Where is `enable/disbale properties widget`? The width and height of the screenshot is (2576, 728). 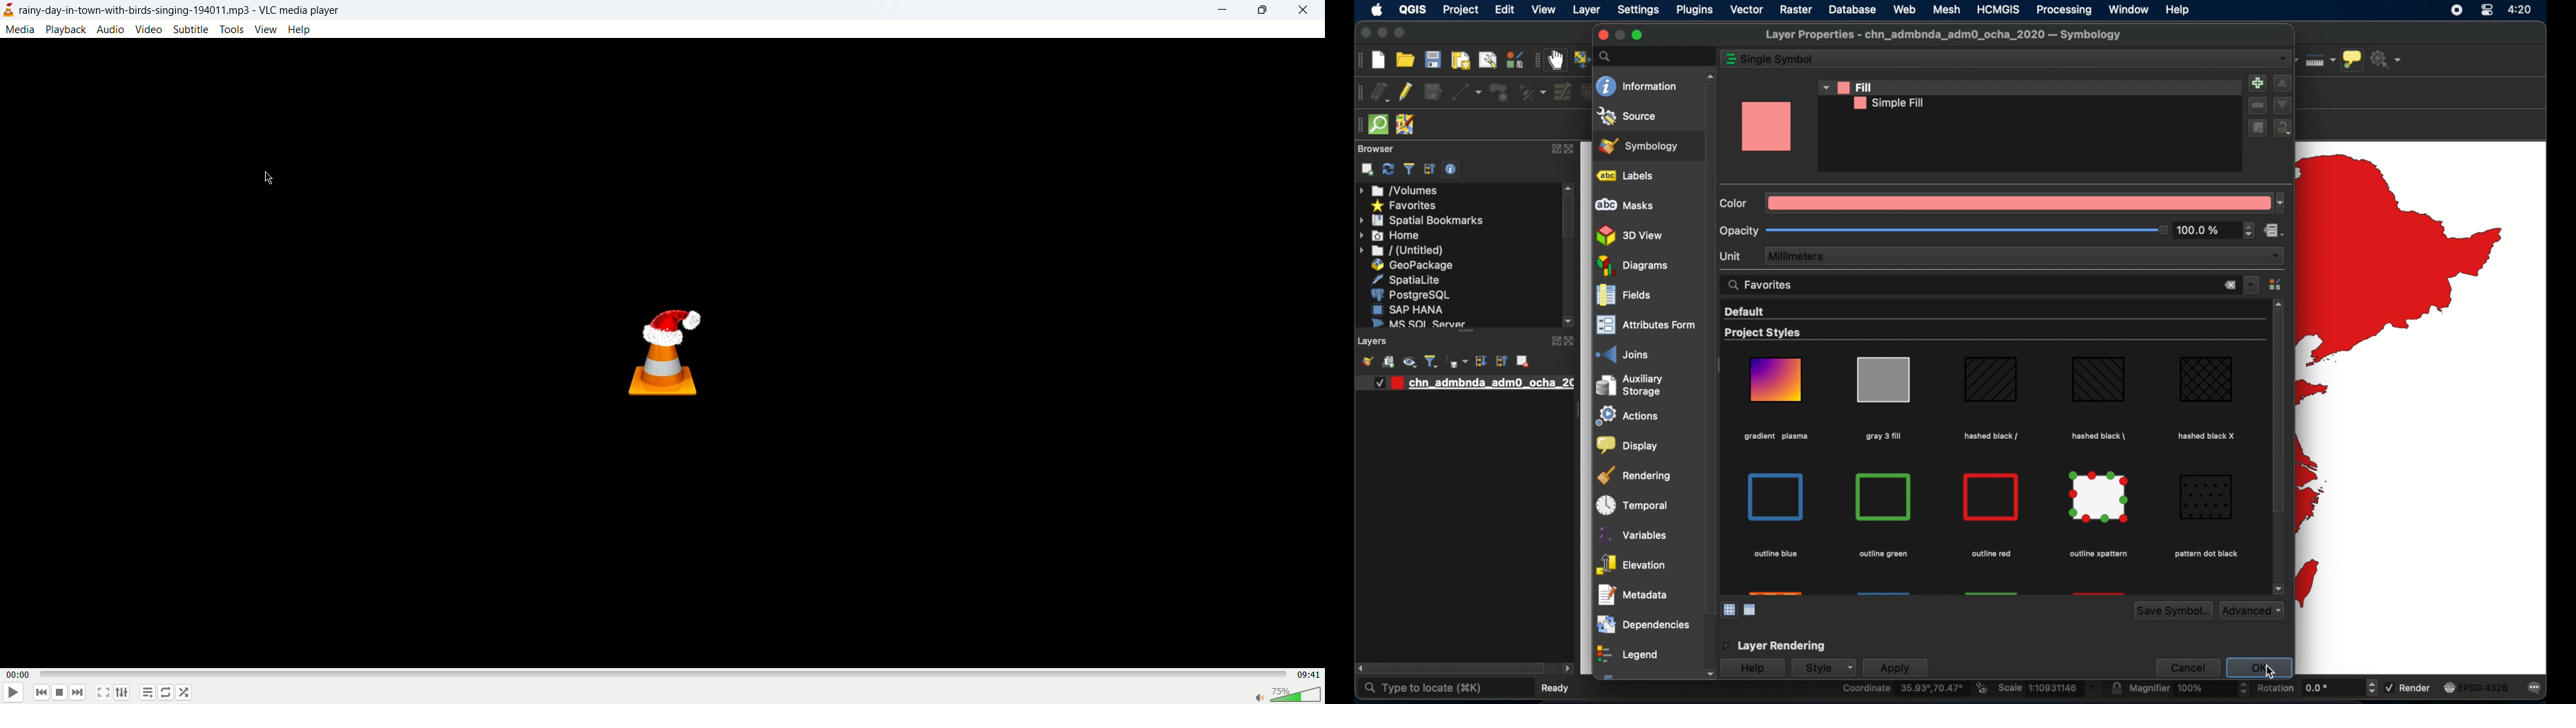
enable/disbale properties widget is located at coordinates (1453, 169).